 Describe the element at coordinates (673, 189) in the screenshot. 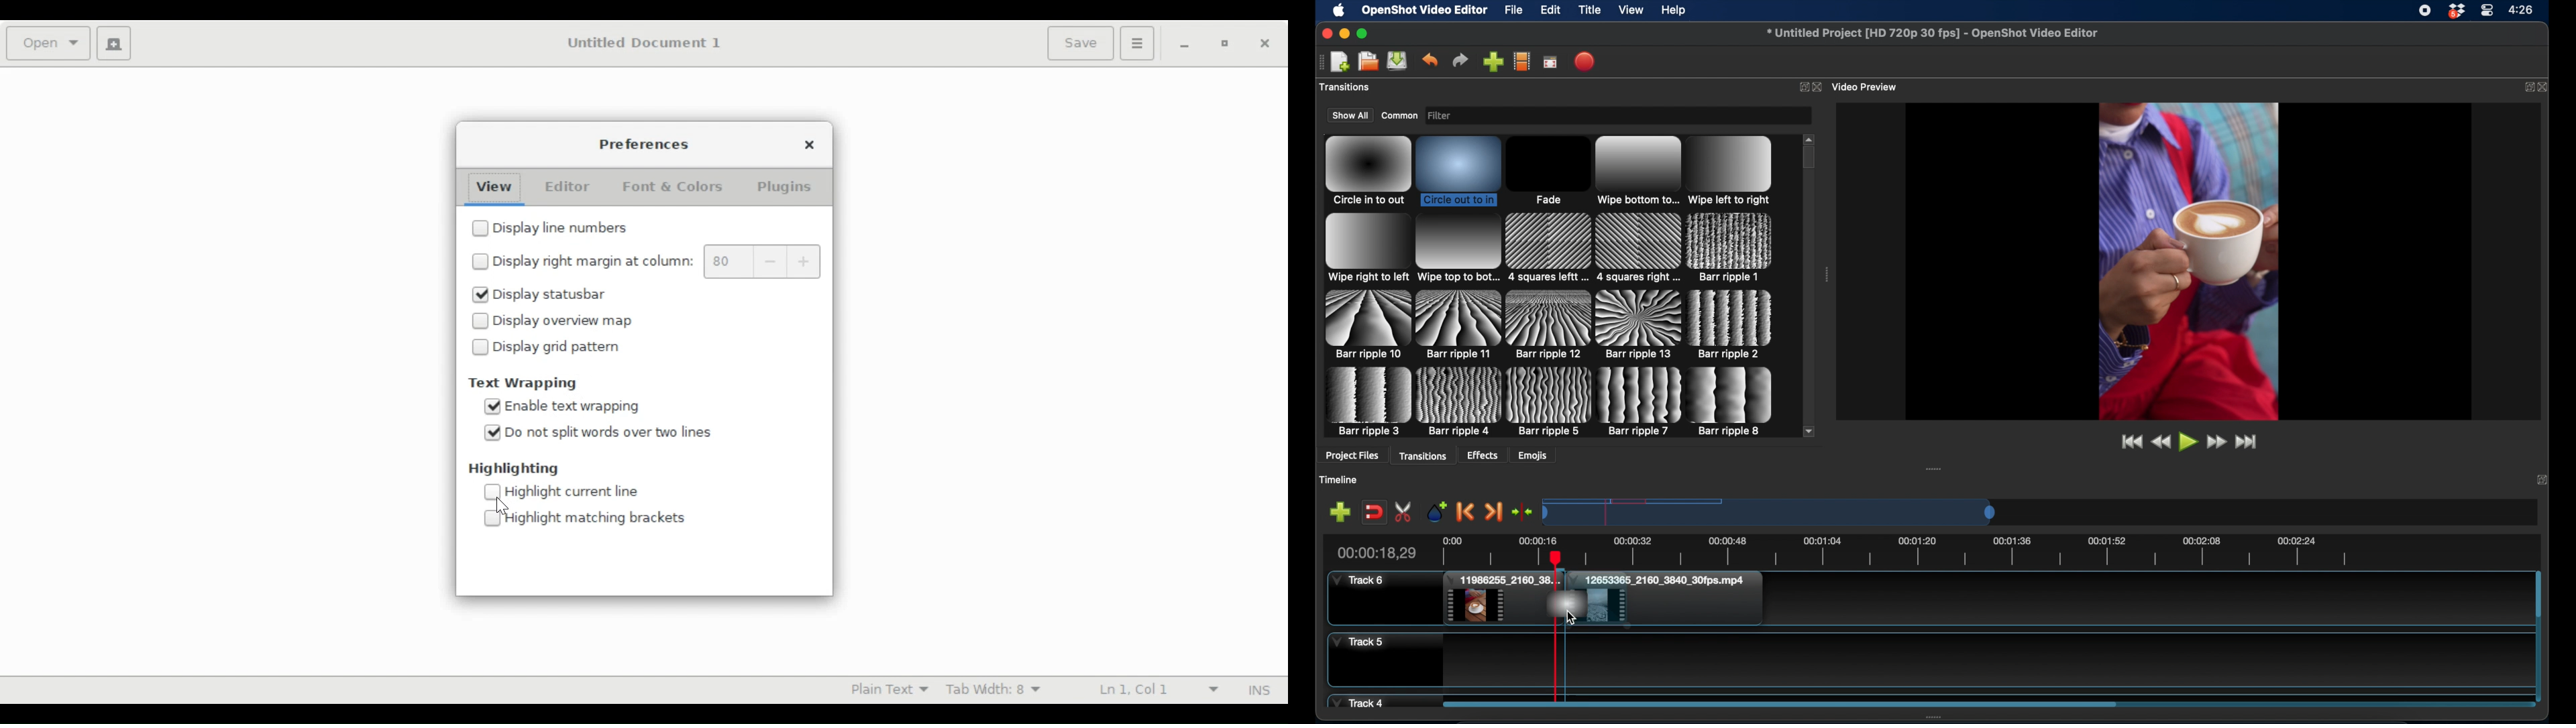

I see `Font & Color` at that location.